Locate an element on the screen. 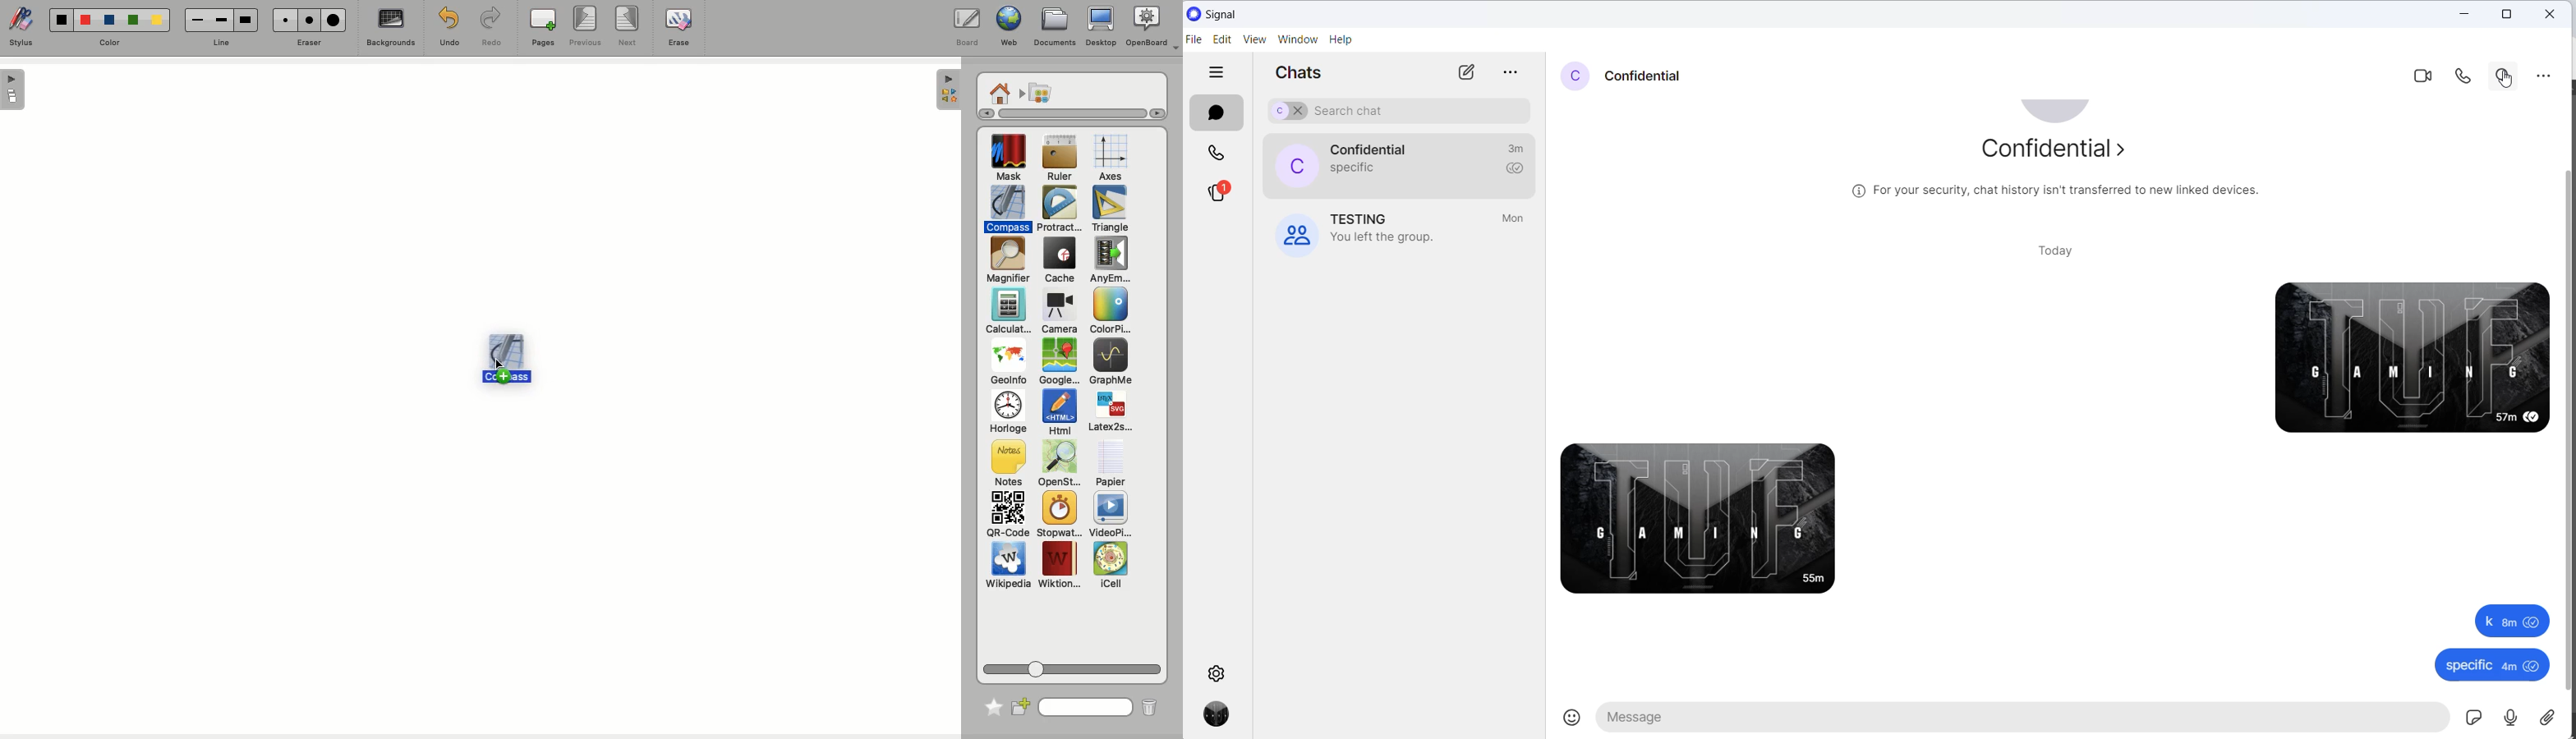  today heading is located at coordinates (2058, 250).